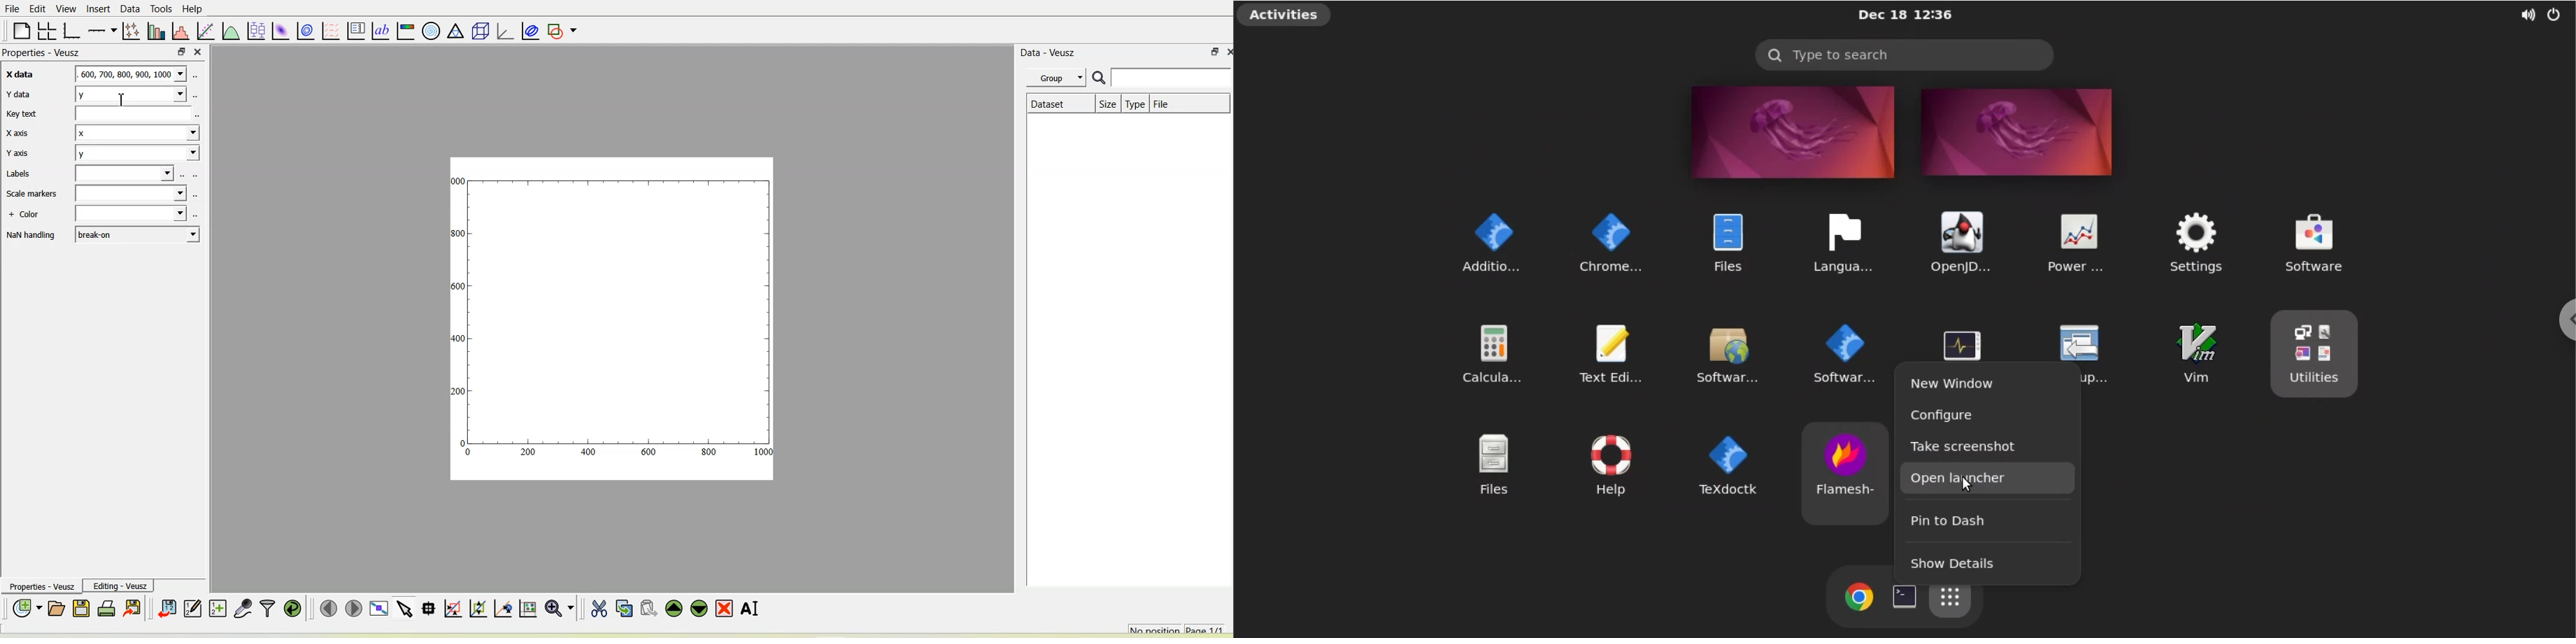  I want to click on Click to recenter graph axes, so click(503, 608).